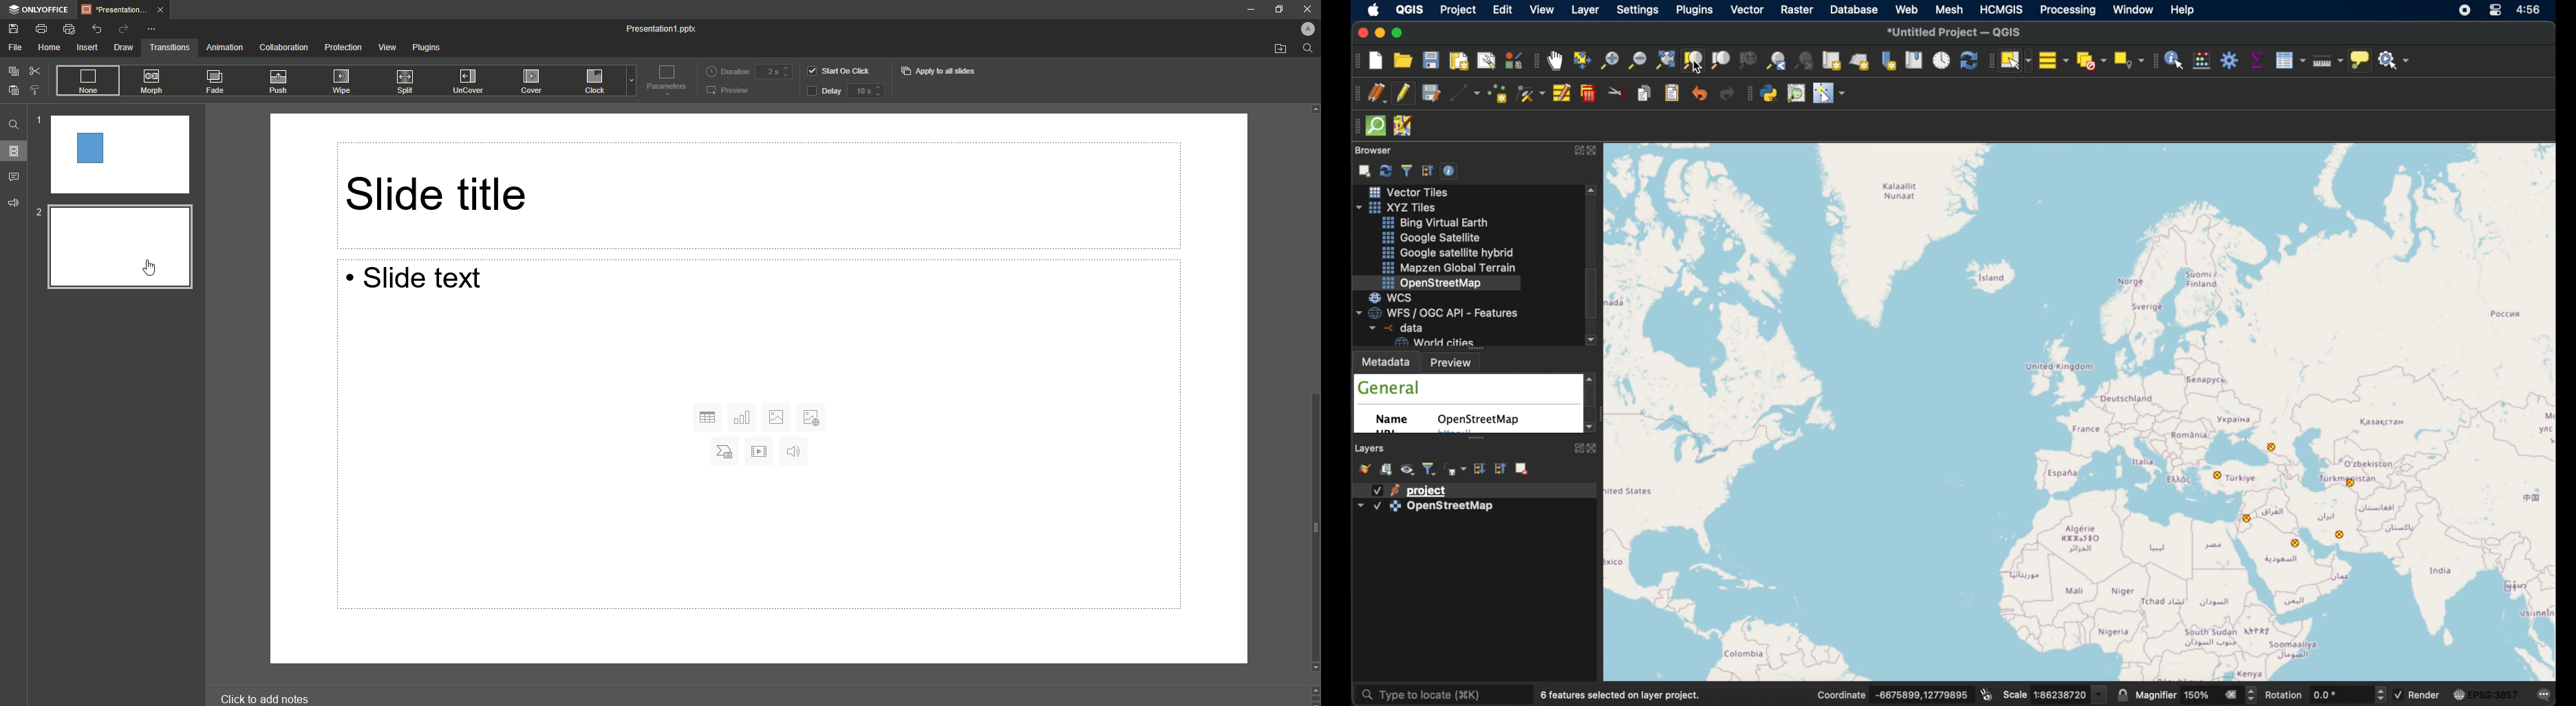 The width and height of the screenshot is (2576, 728). I want to click on undo, so click(1699, 94).